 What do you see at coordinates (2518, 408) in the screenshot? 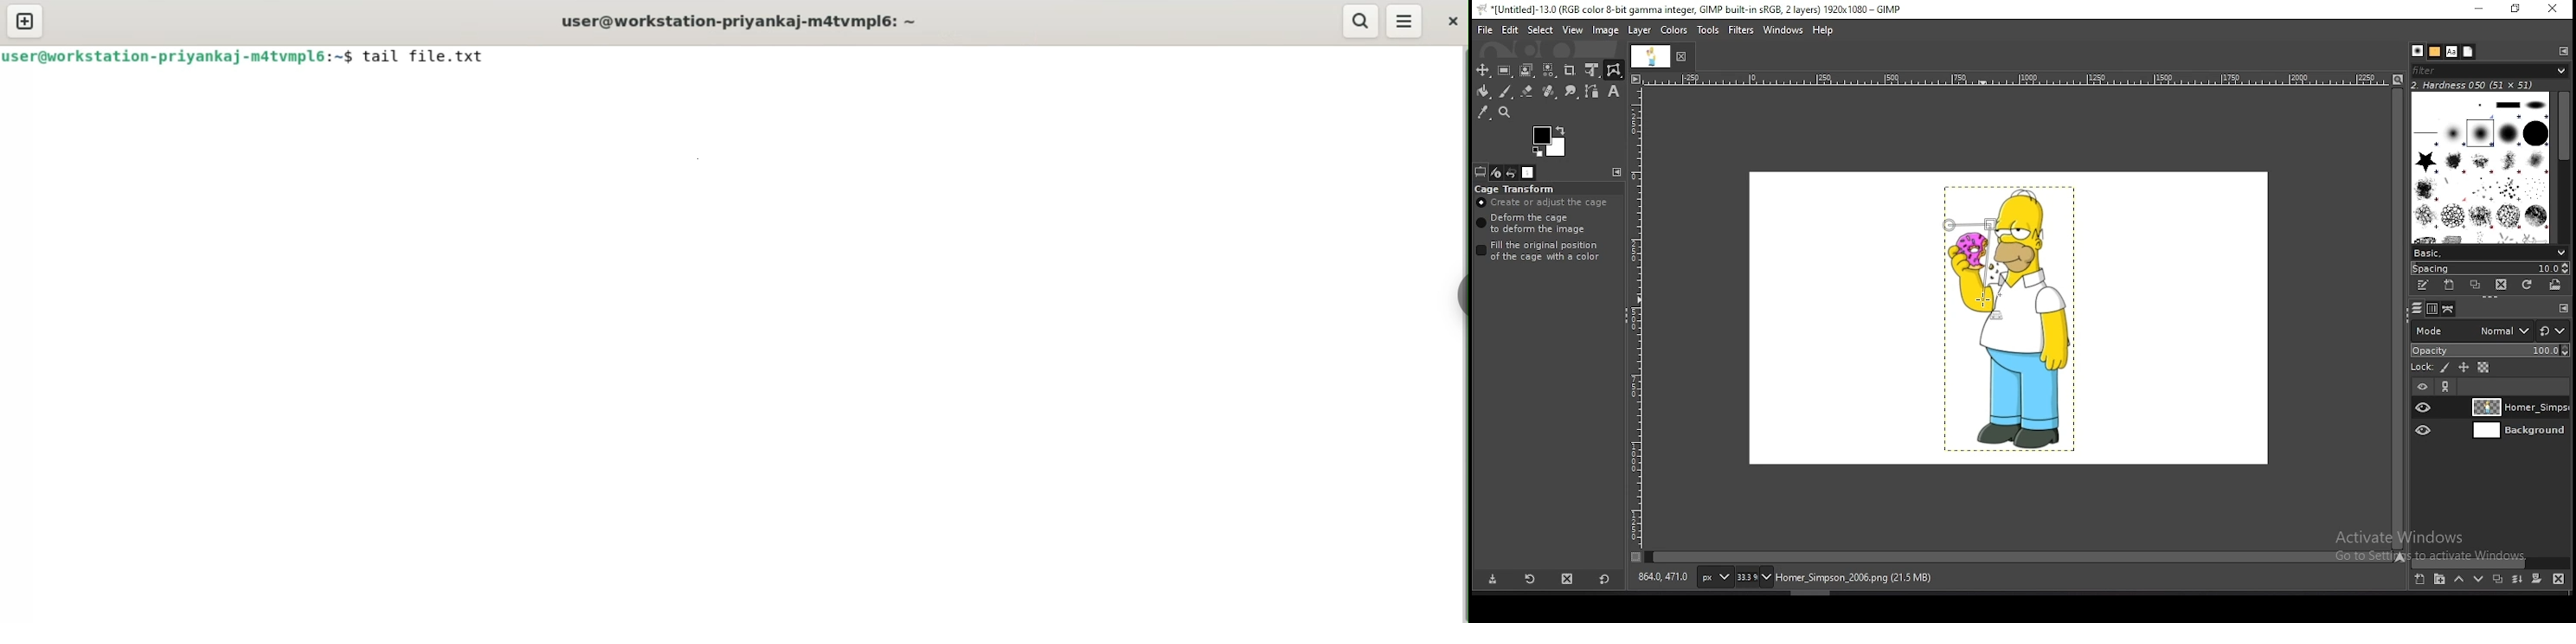
I see `layer` at bounding box center [2518, 408].